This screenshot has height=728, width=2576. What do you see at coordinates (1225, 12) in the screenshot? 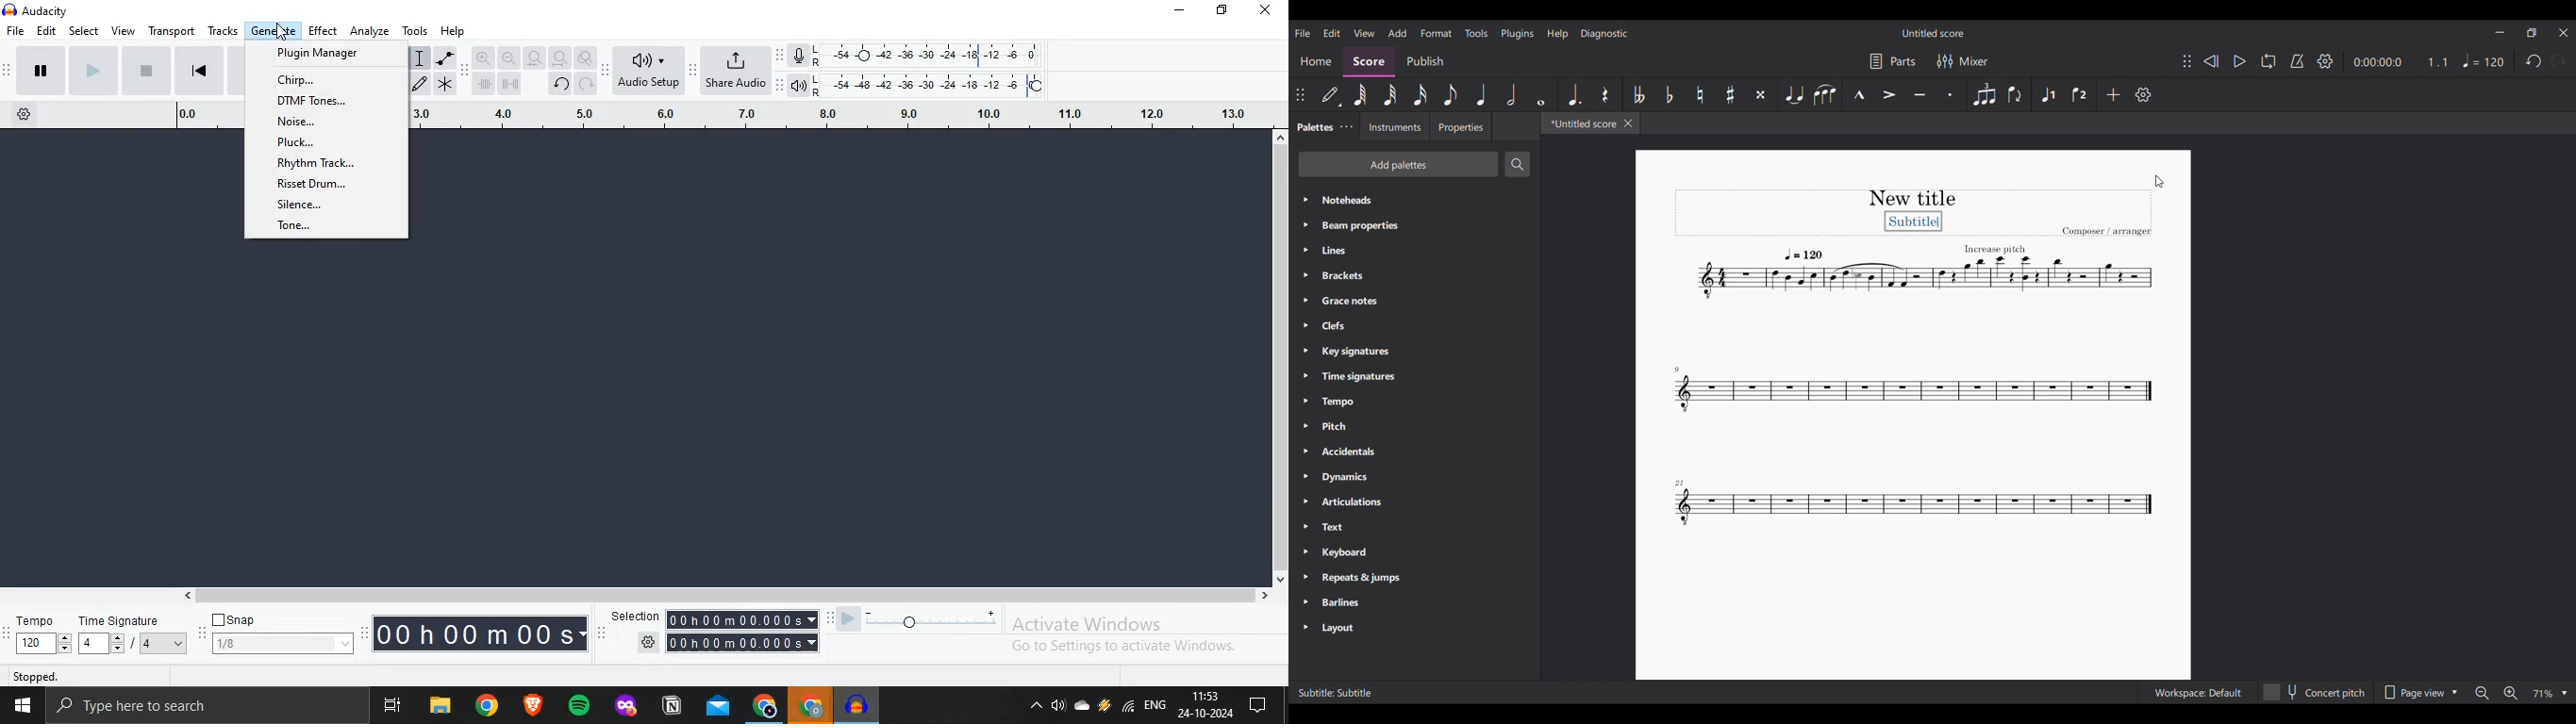
I see `Maximize` at bounding box center [1225, 12].